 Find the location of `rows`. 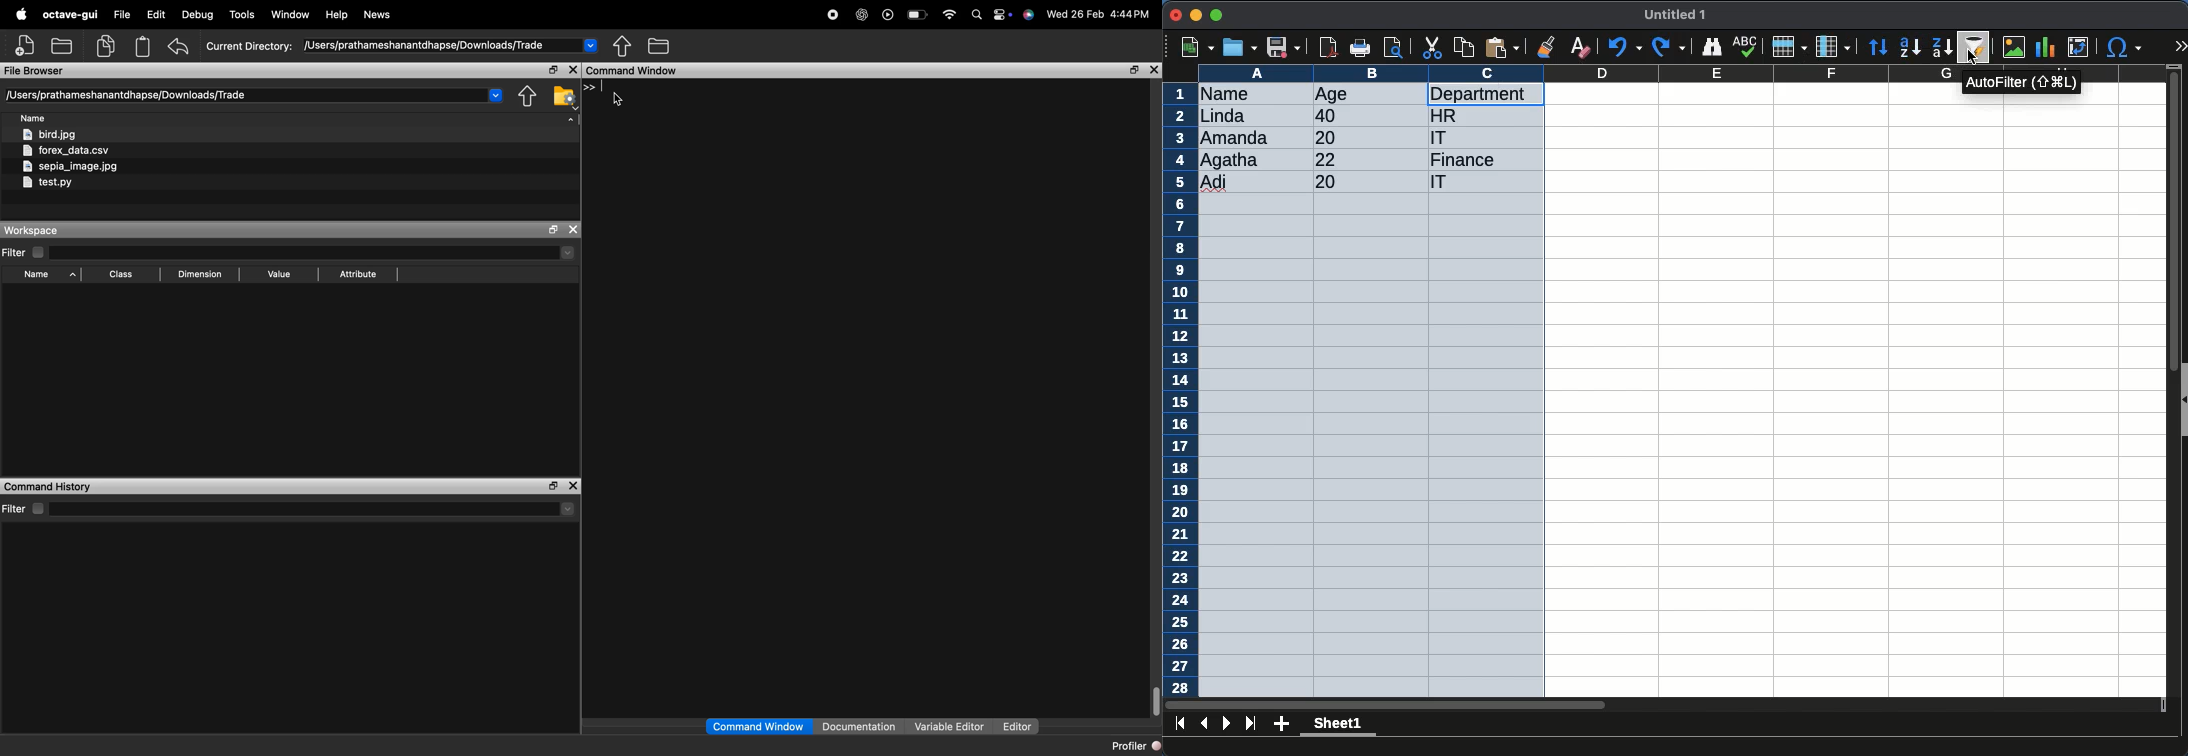

rows is located at coordinates (1180, 390).